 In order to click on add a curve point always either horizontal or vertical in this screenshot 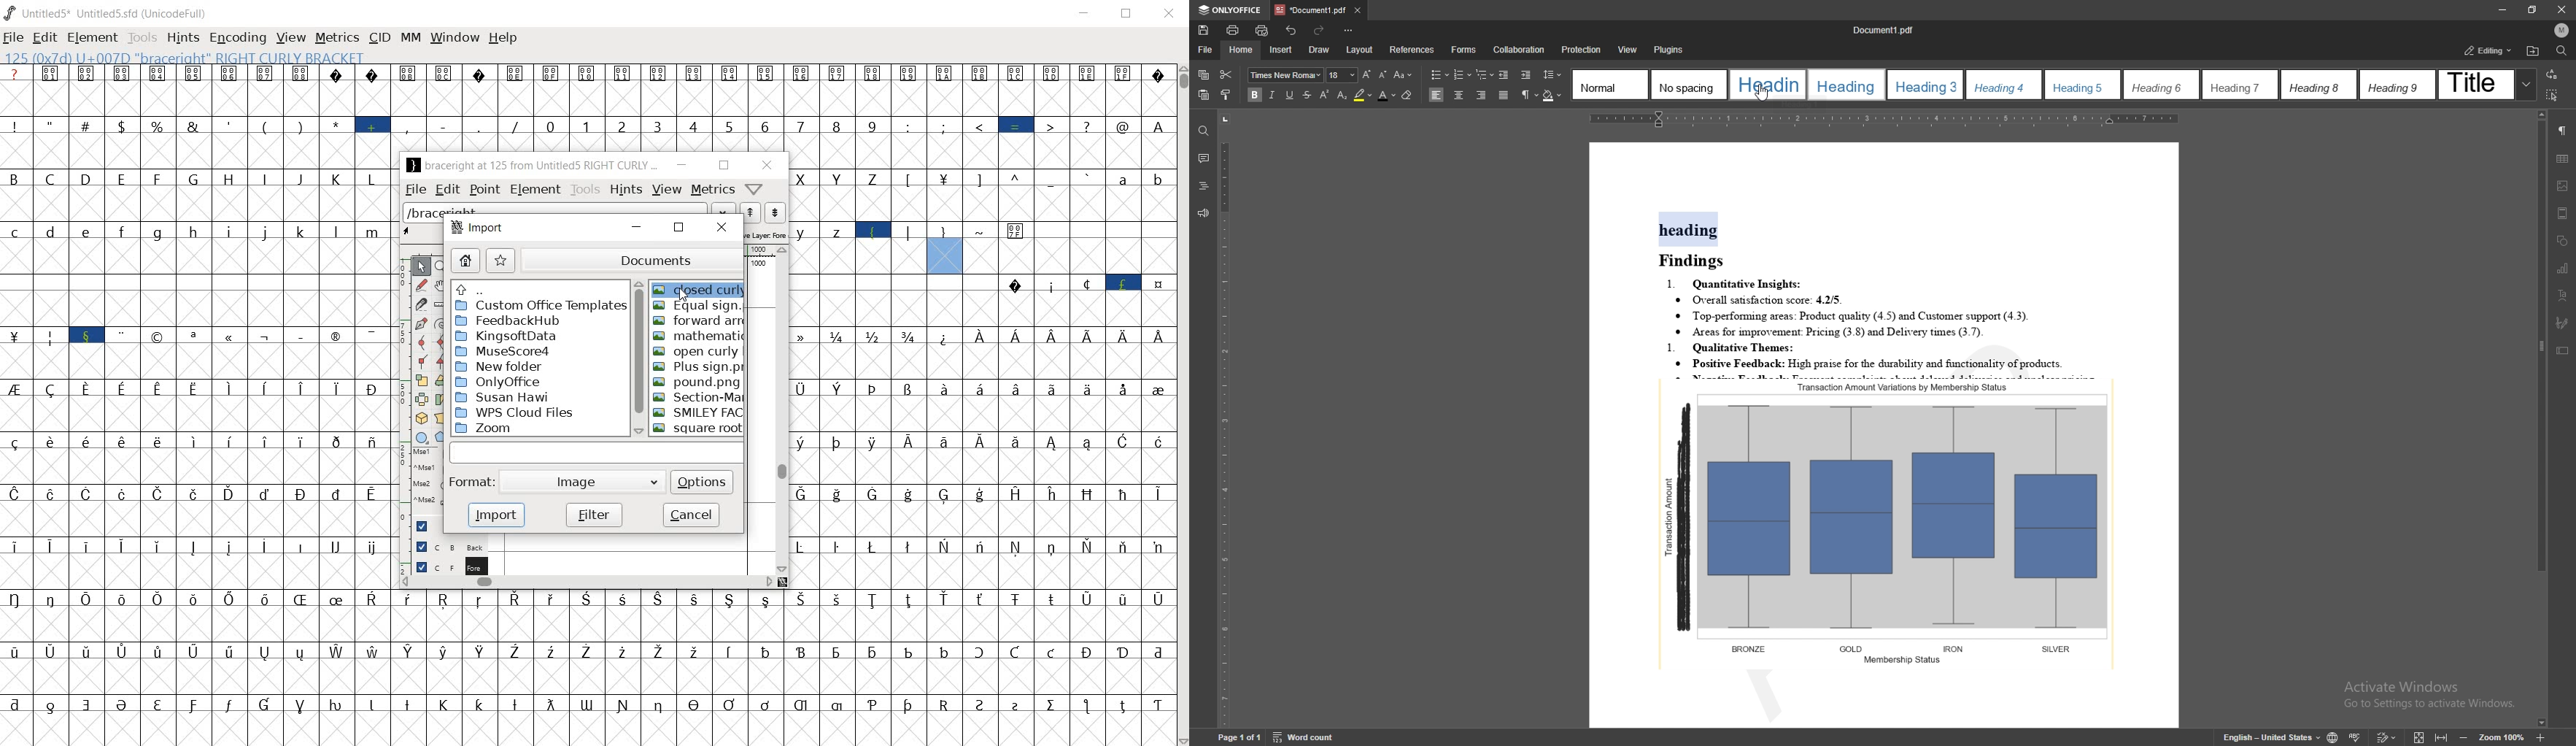, I will do `click(441, 342)`.